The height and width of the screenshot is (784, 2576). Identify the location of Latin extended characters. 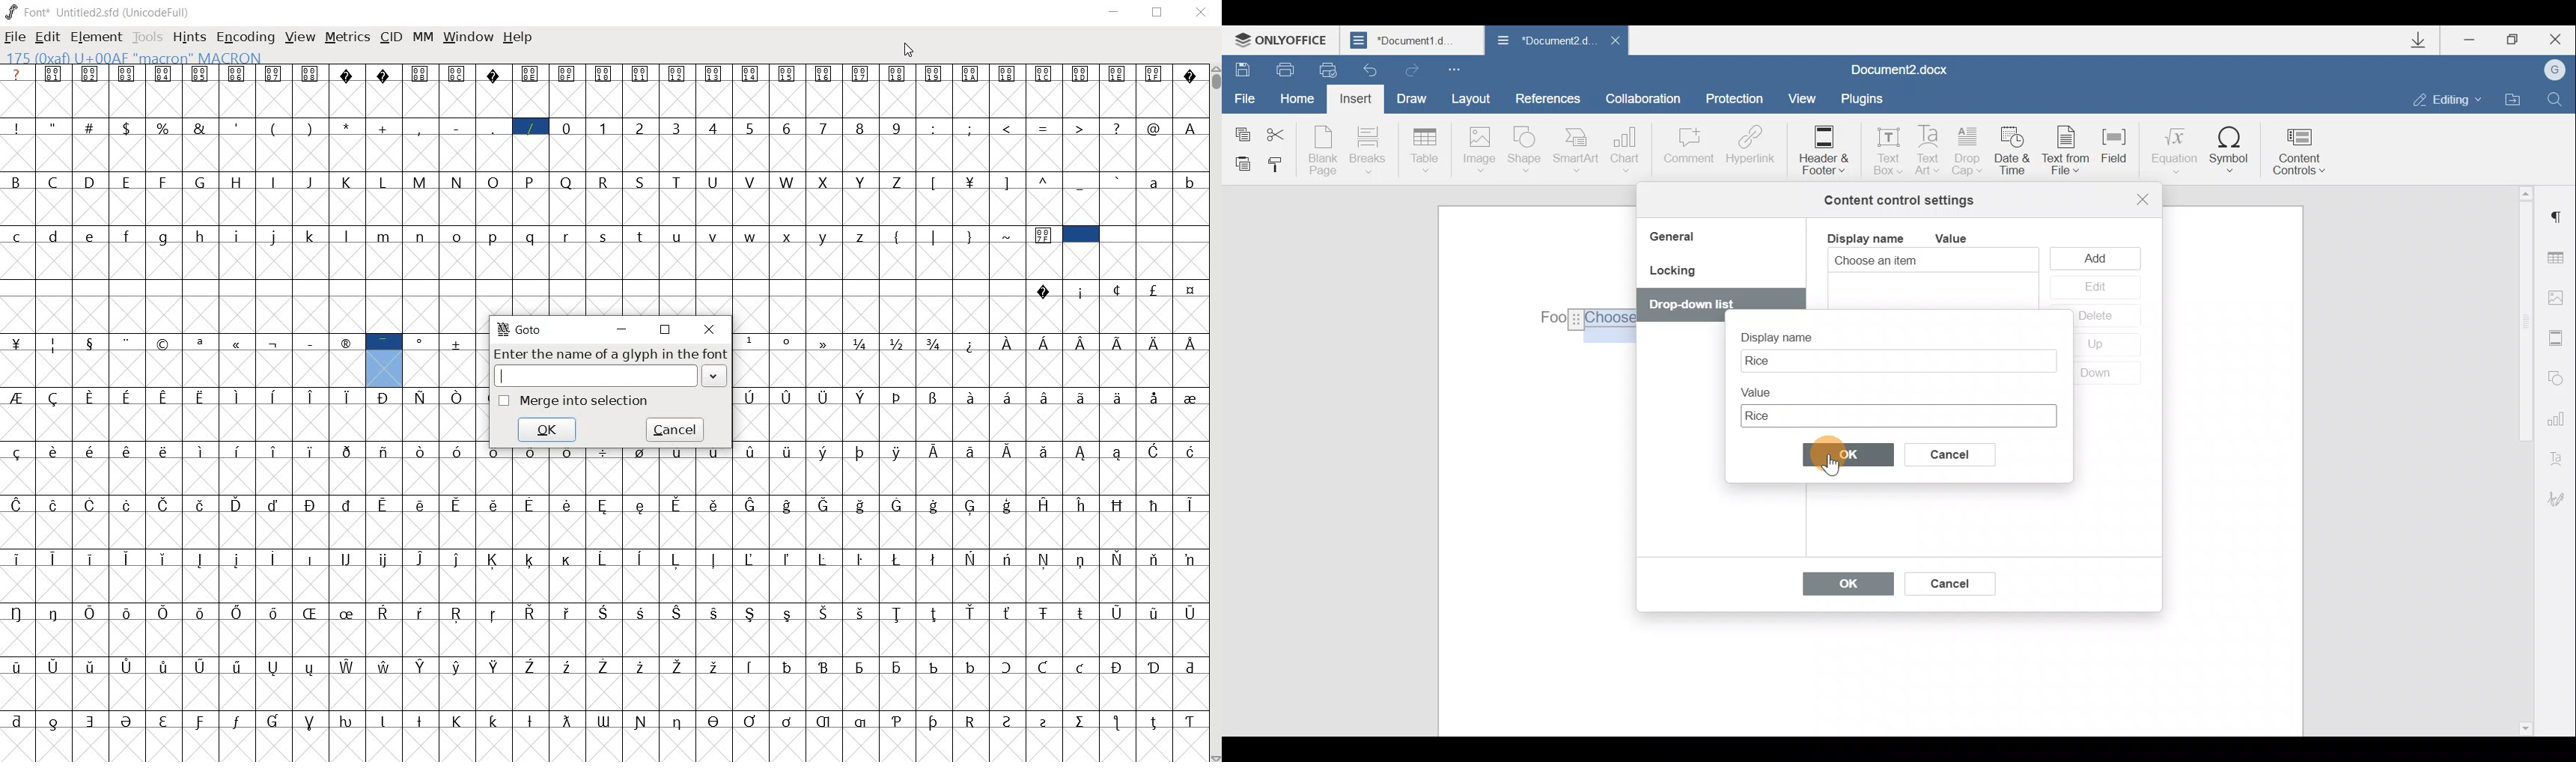
(331, 472).